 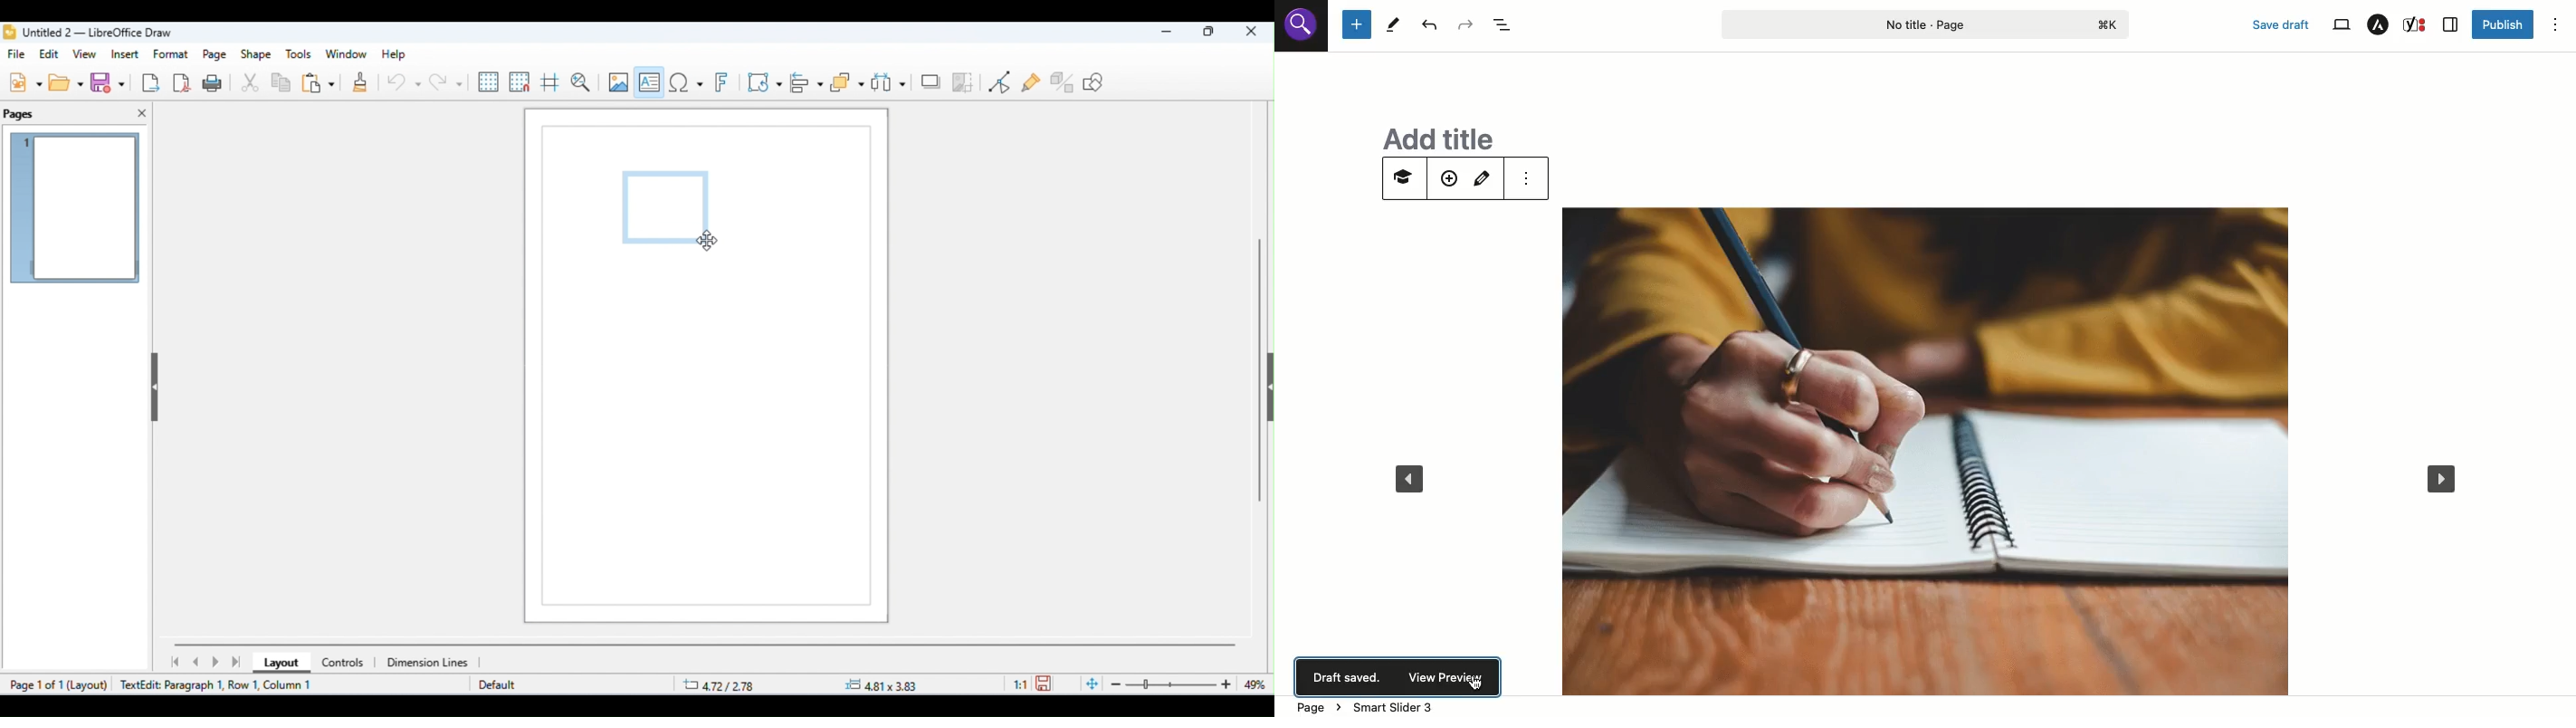 What do you see at coordinates (281, 84) in the screenshot?
I see `copy` at bounding box center [281, 84].